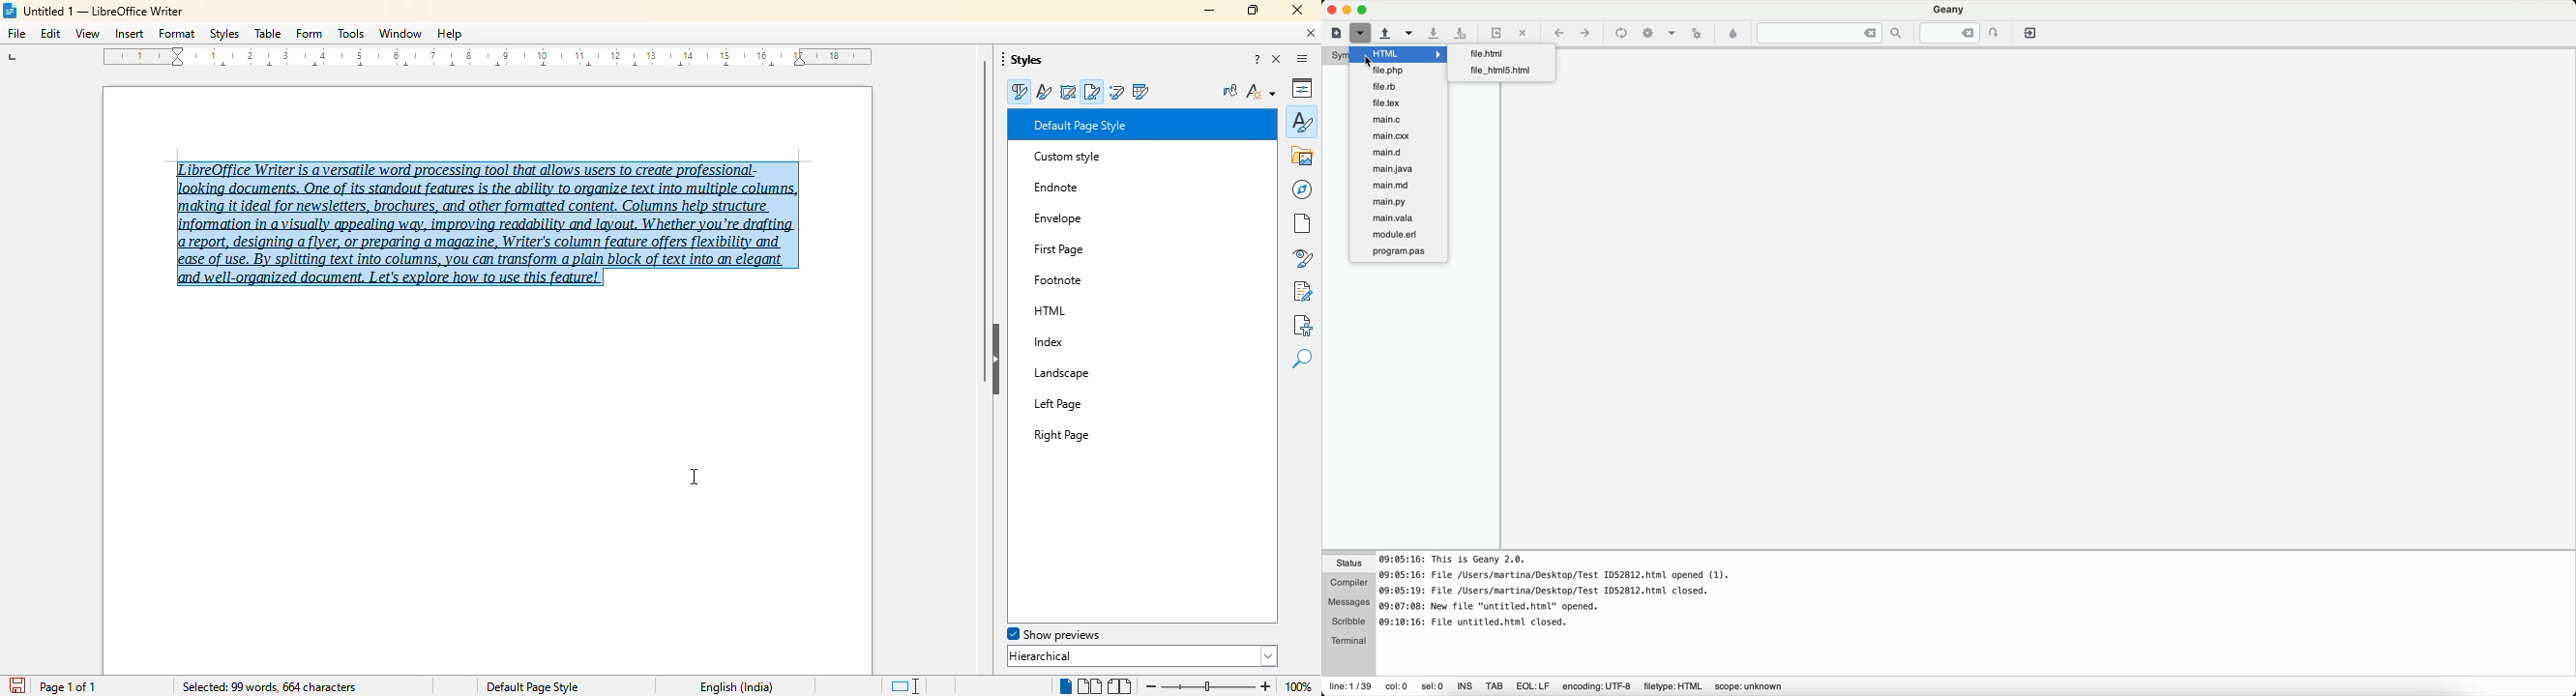 The width and height of the screenshot is (2576, 700). I want to click on close the current file, so click(1521, 34).